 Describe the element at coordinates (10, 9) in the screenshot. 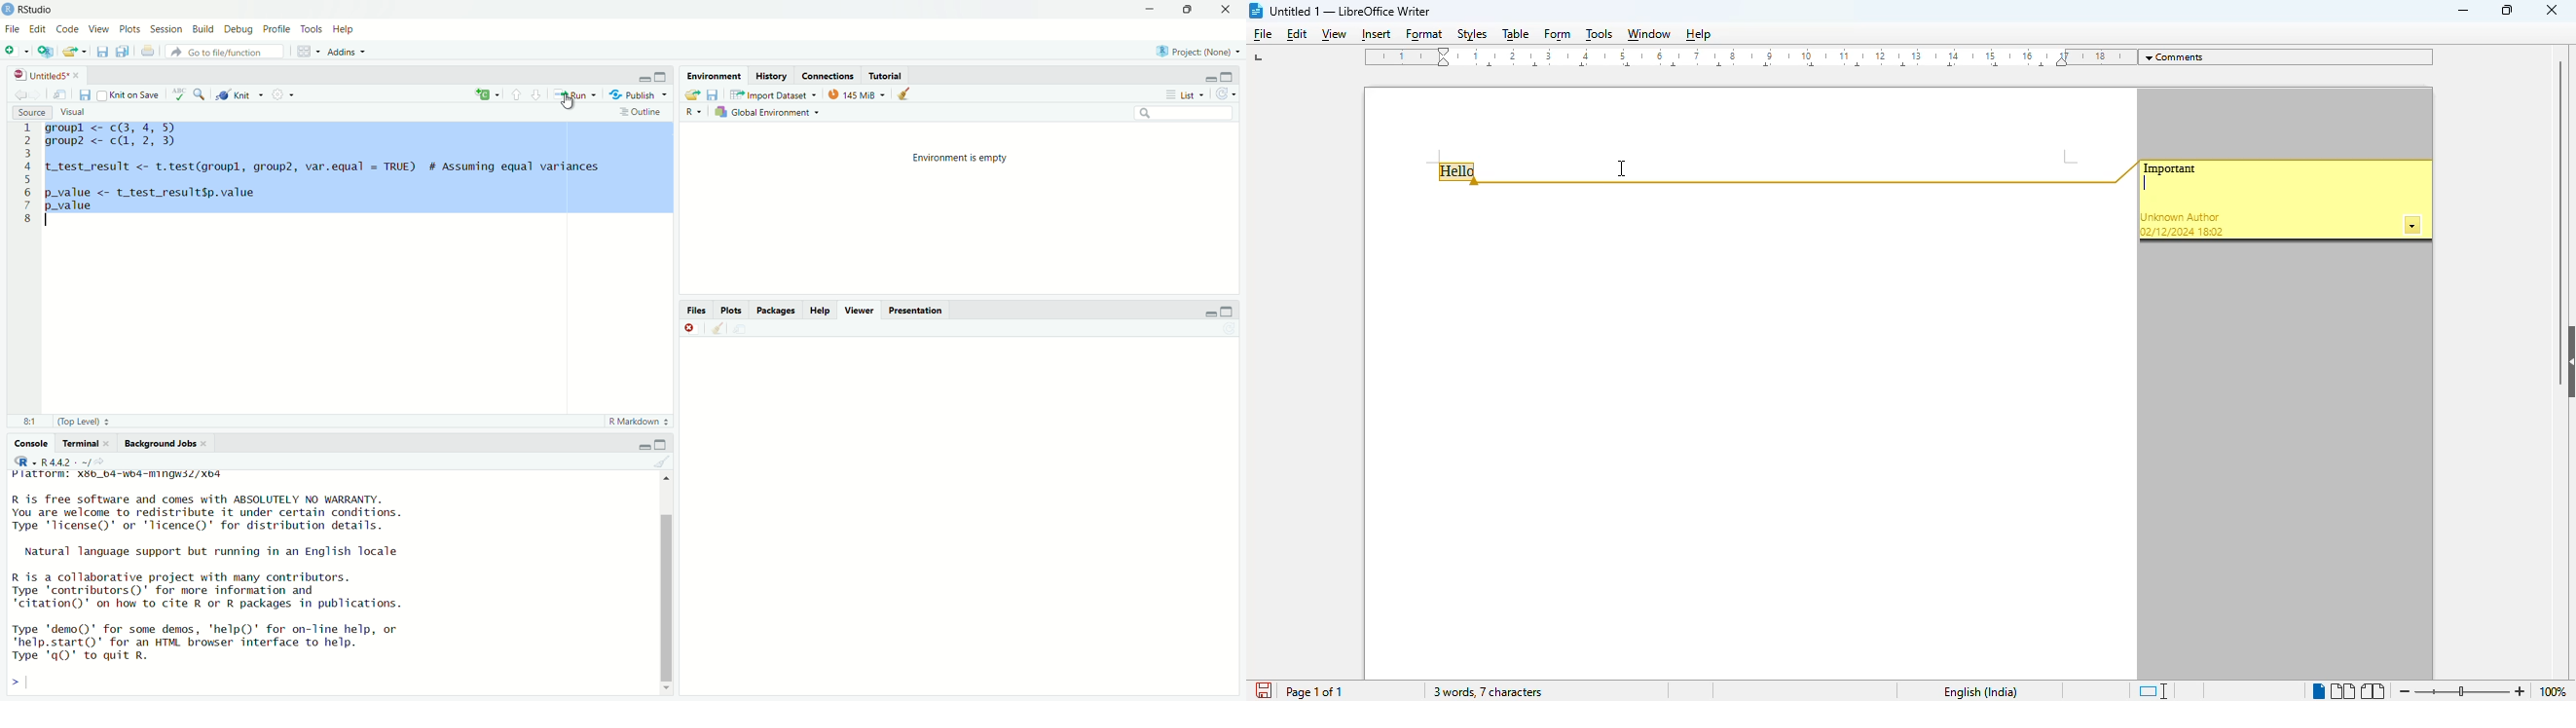

I see `RStudio Logo` at that location.